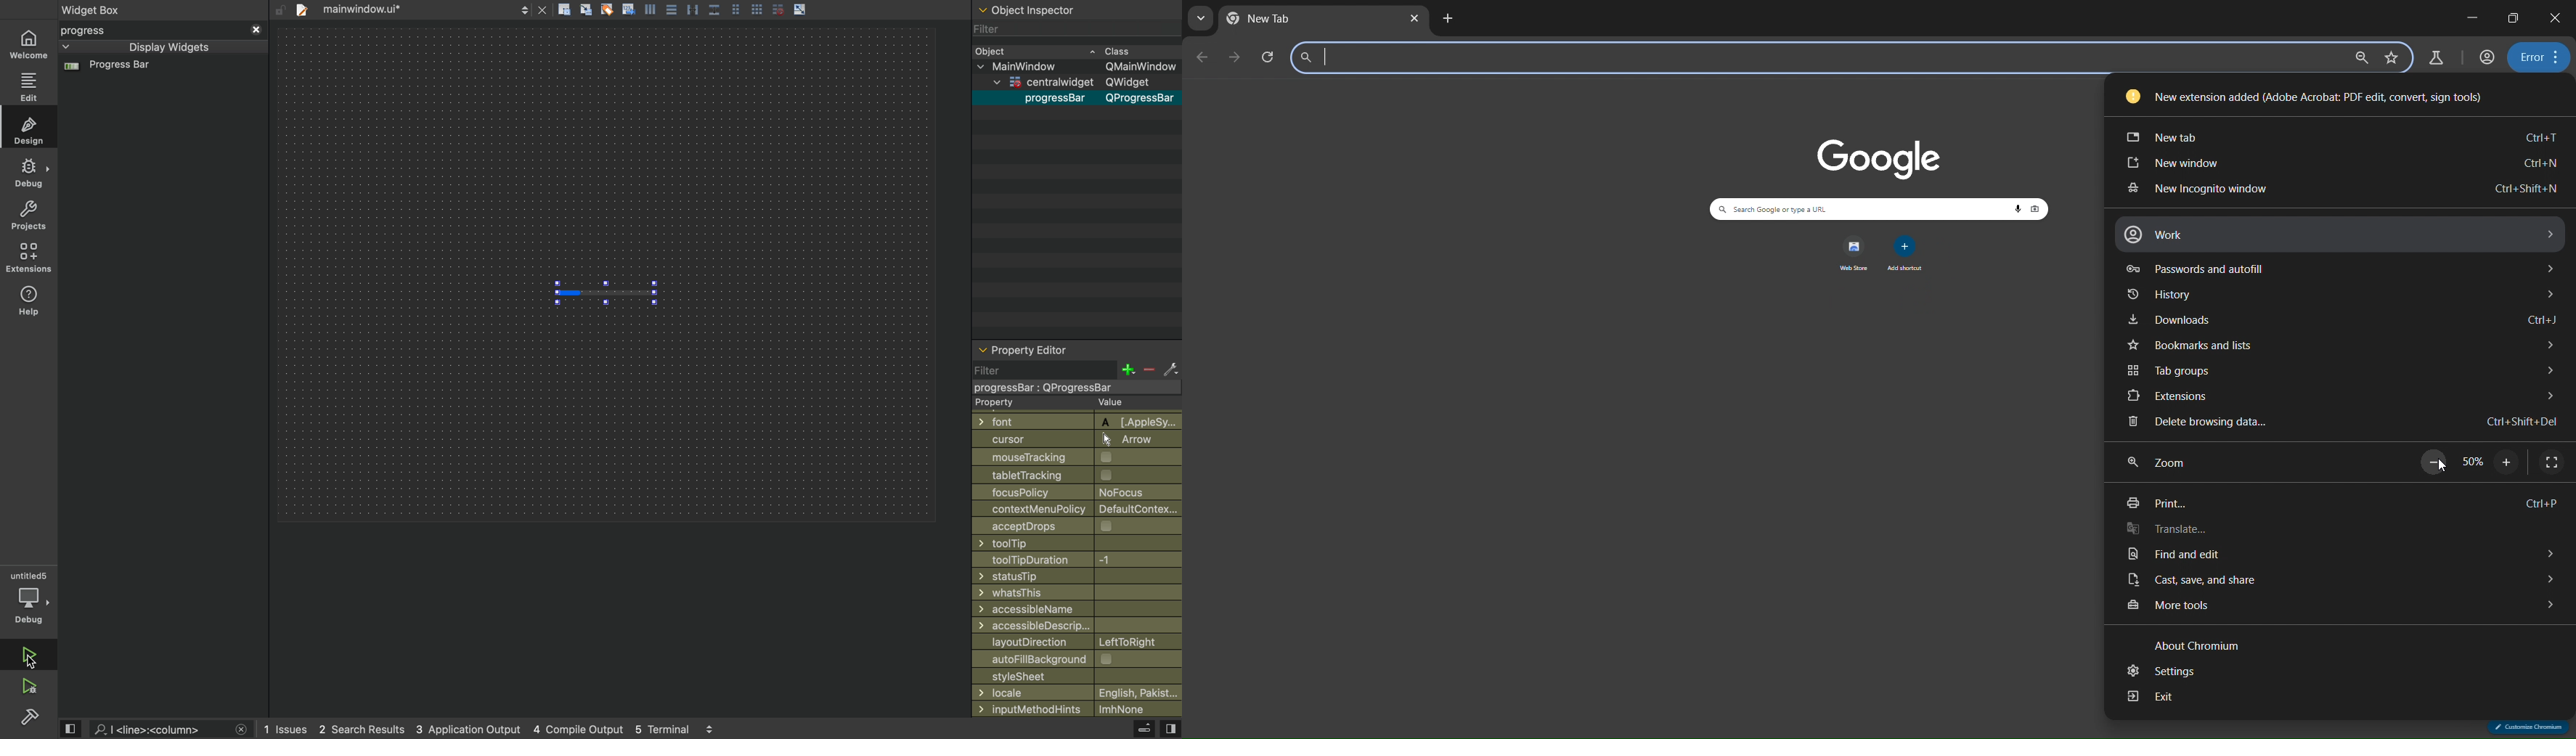 This screenshot has width=2576, height=756. What do you see at coordinates (28, 686) in the screenshot?
I see `run and build` at bounding box center [28, 686].